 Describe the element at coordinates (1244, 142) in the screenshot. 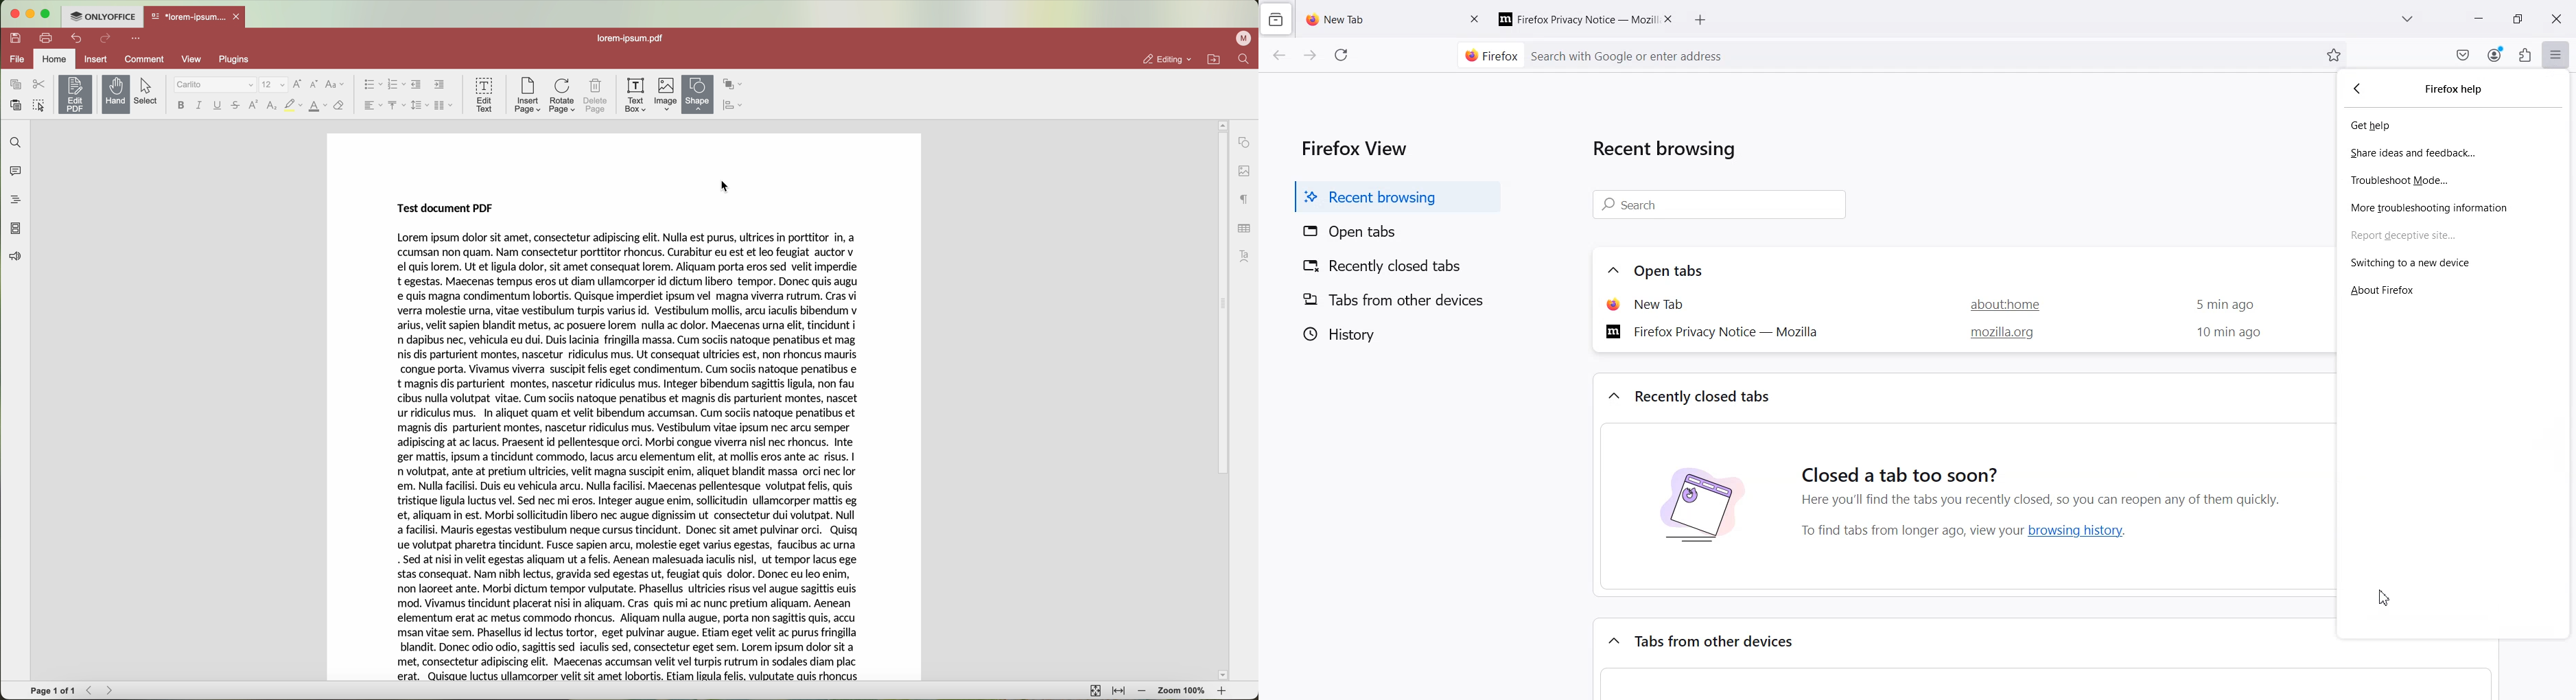

I see `shape settings` at that location.